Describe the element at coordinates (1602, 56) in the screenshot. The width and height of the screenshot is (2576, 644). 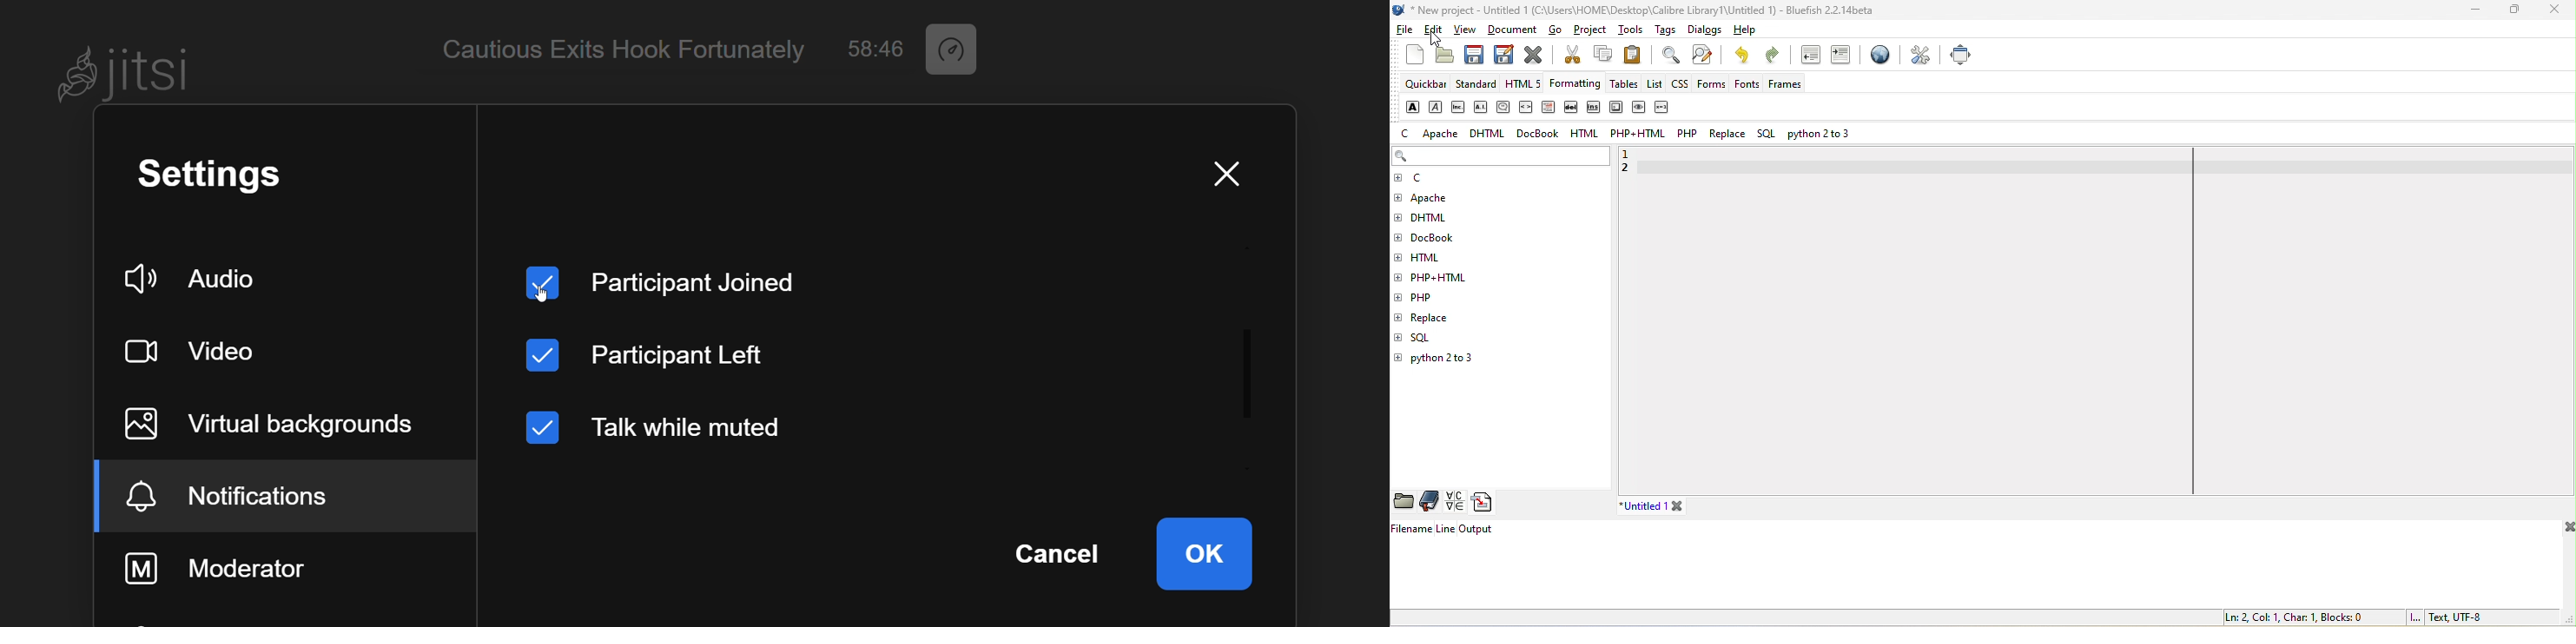
I see `copy` at that location.